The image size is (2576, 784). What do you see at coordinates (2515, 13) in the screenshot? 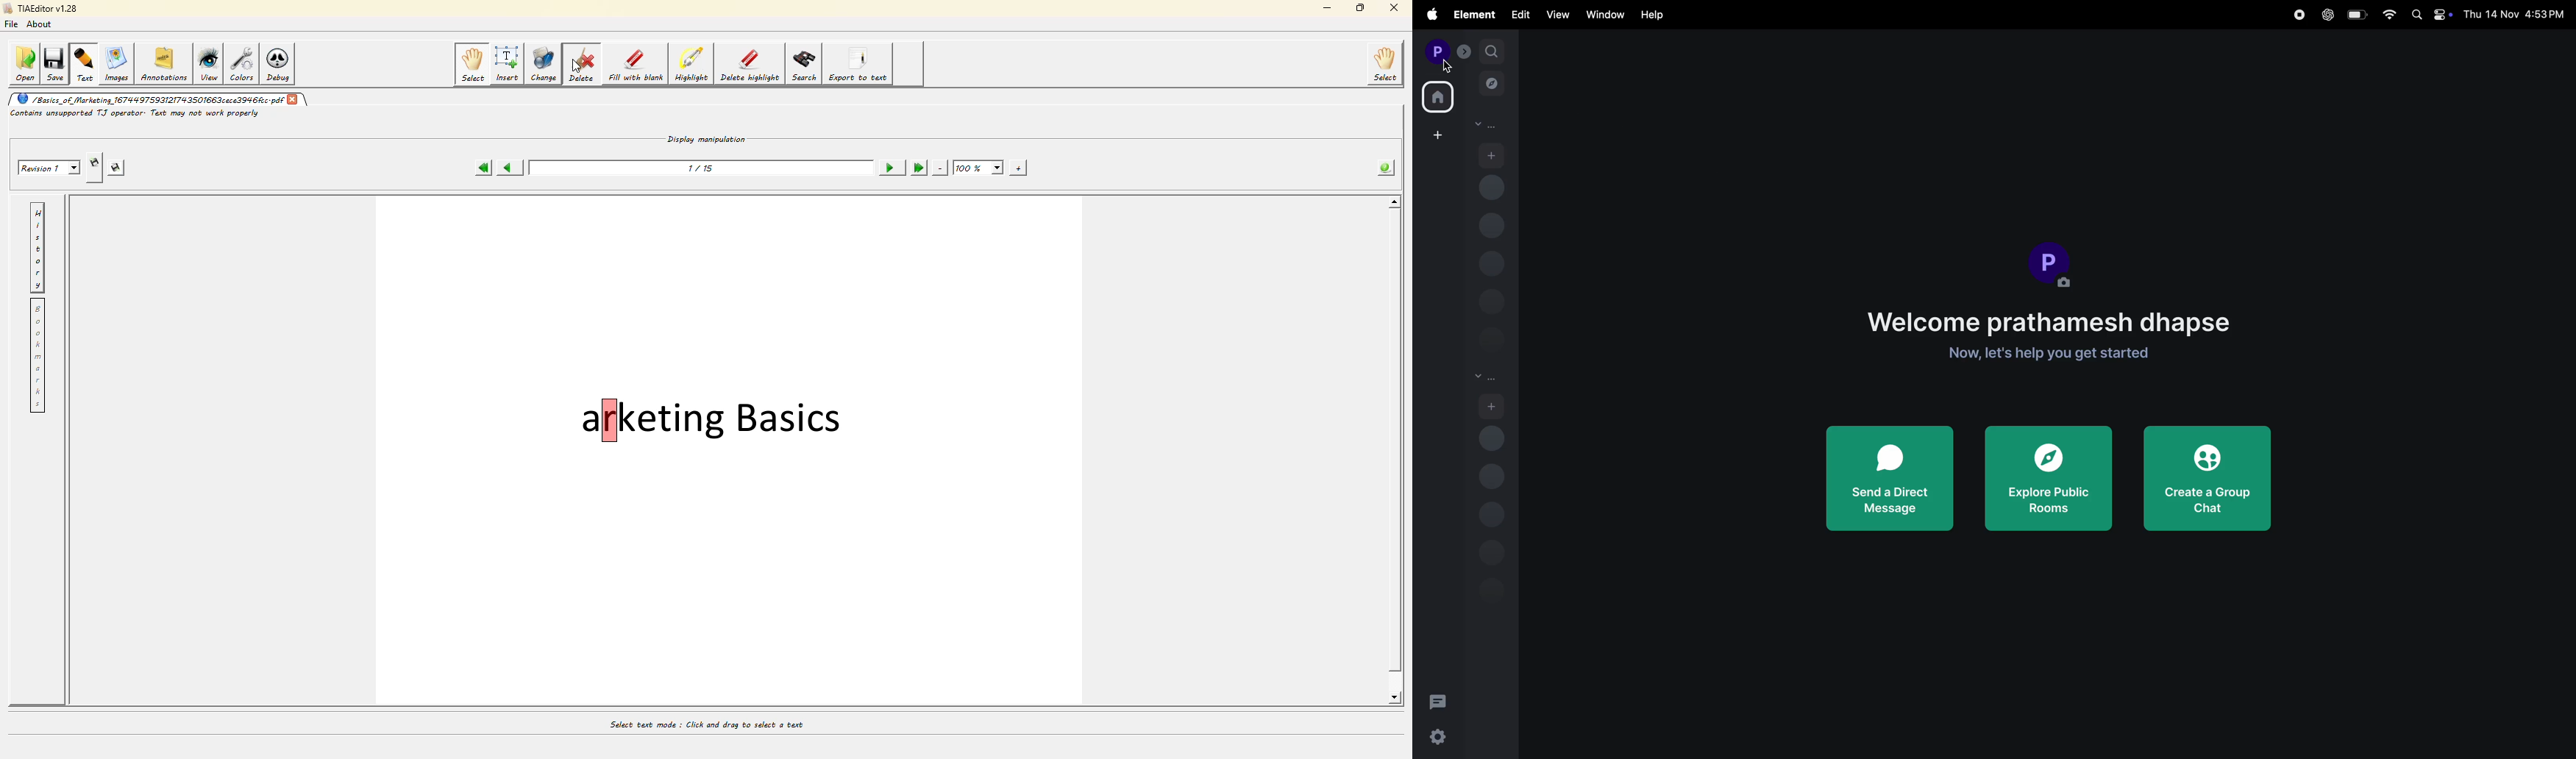
I see `Thu 14 Nov 4:53PM` at bounding box center [2515, 13].